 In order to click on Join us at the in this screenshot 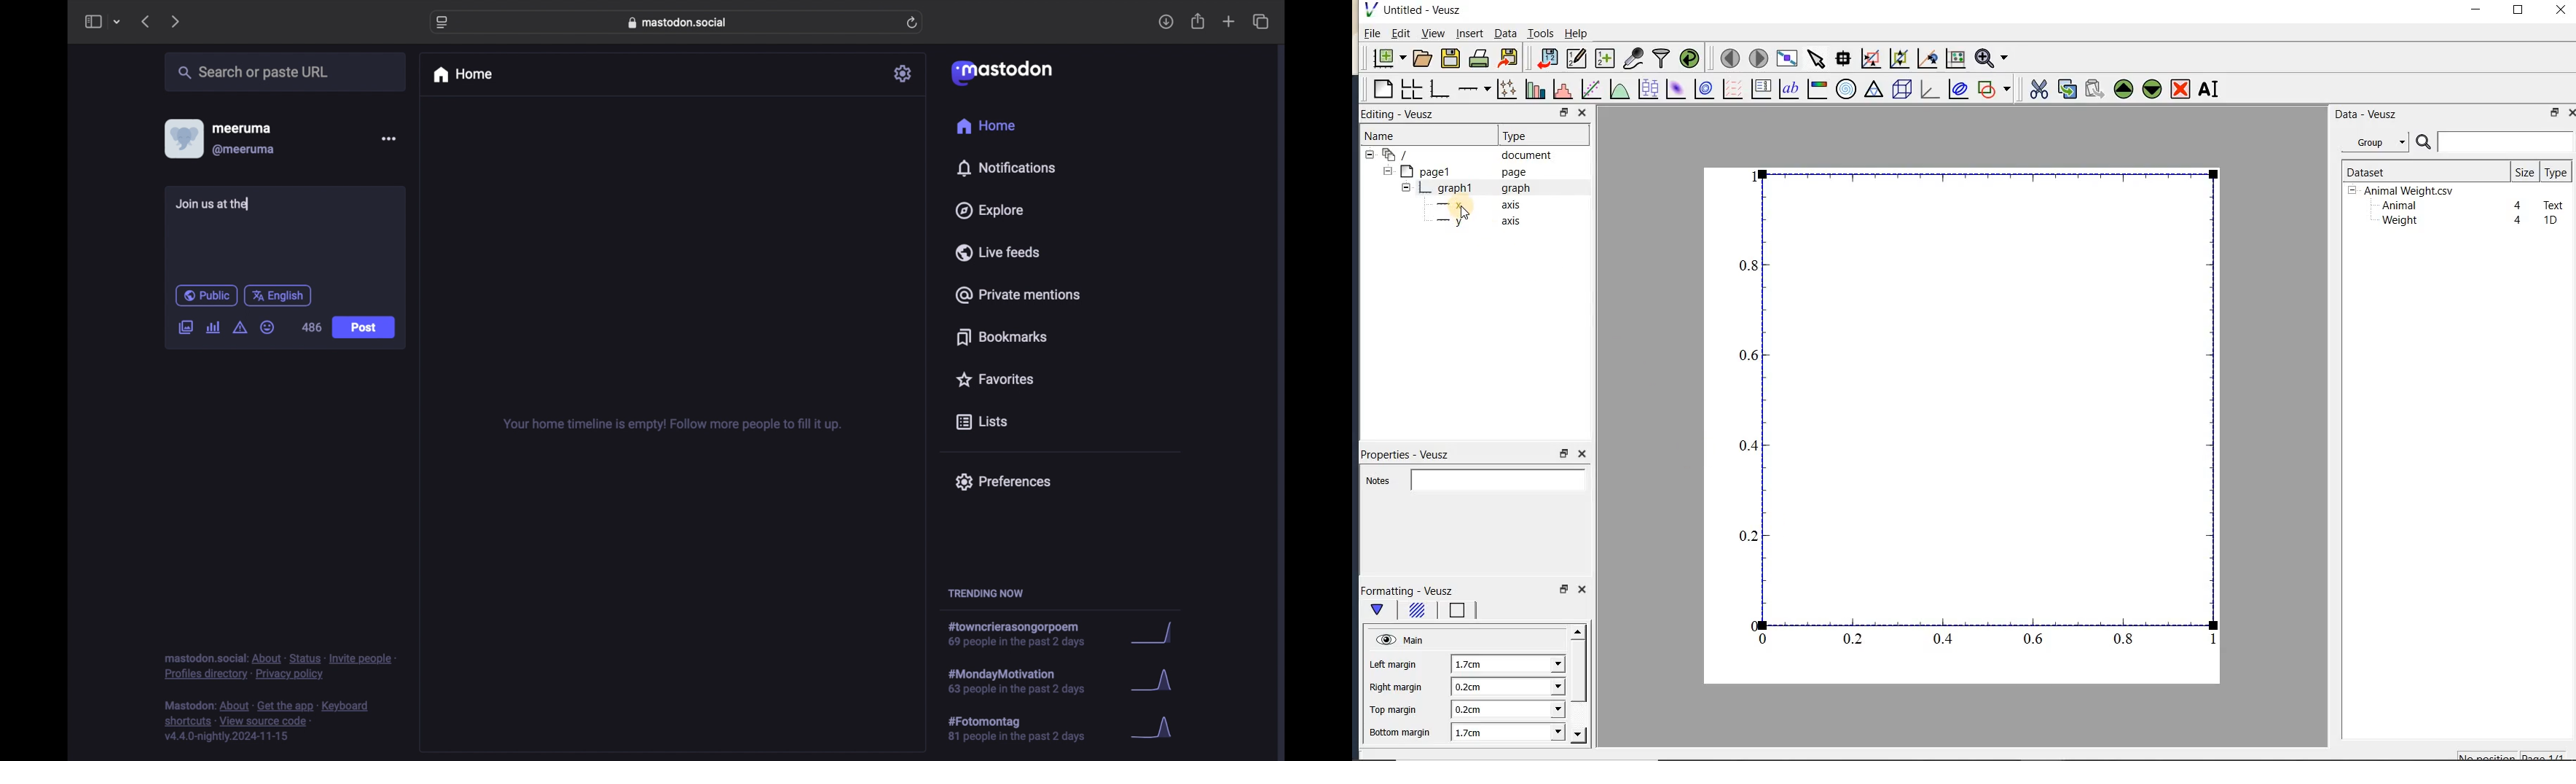, I will do `click(213, 204)`.